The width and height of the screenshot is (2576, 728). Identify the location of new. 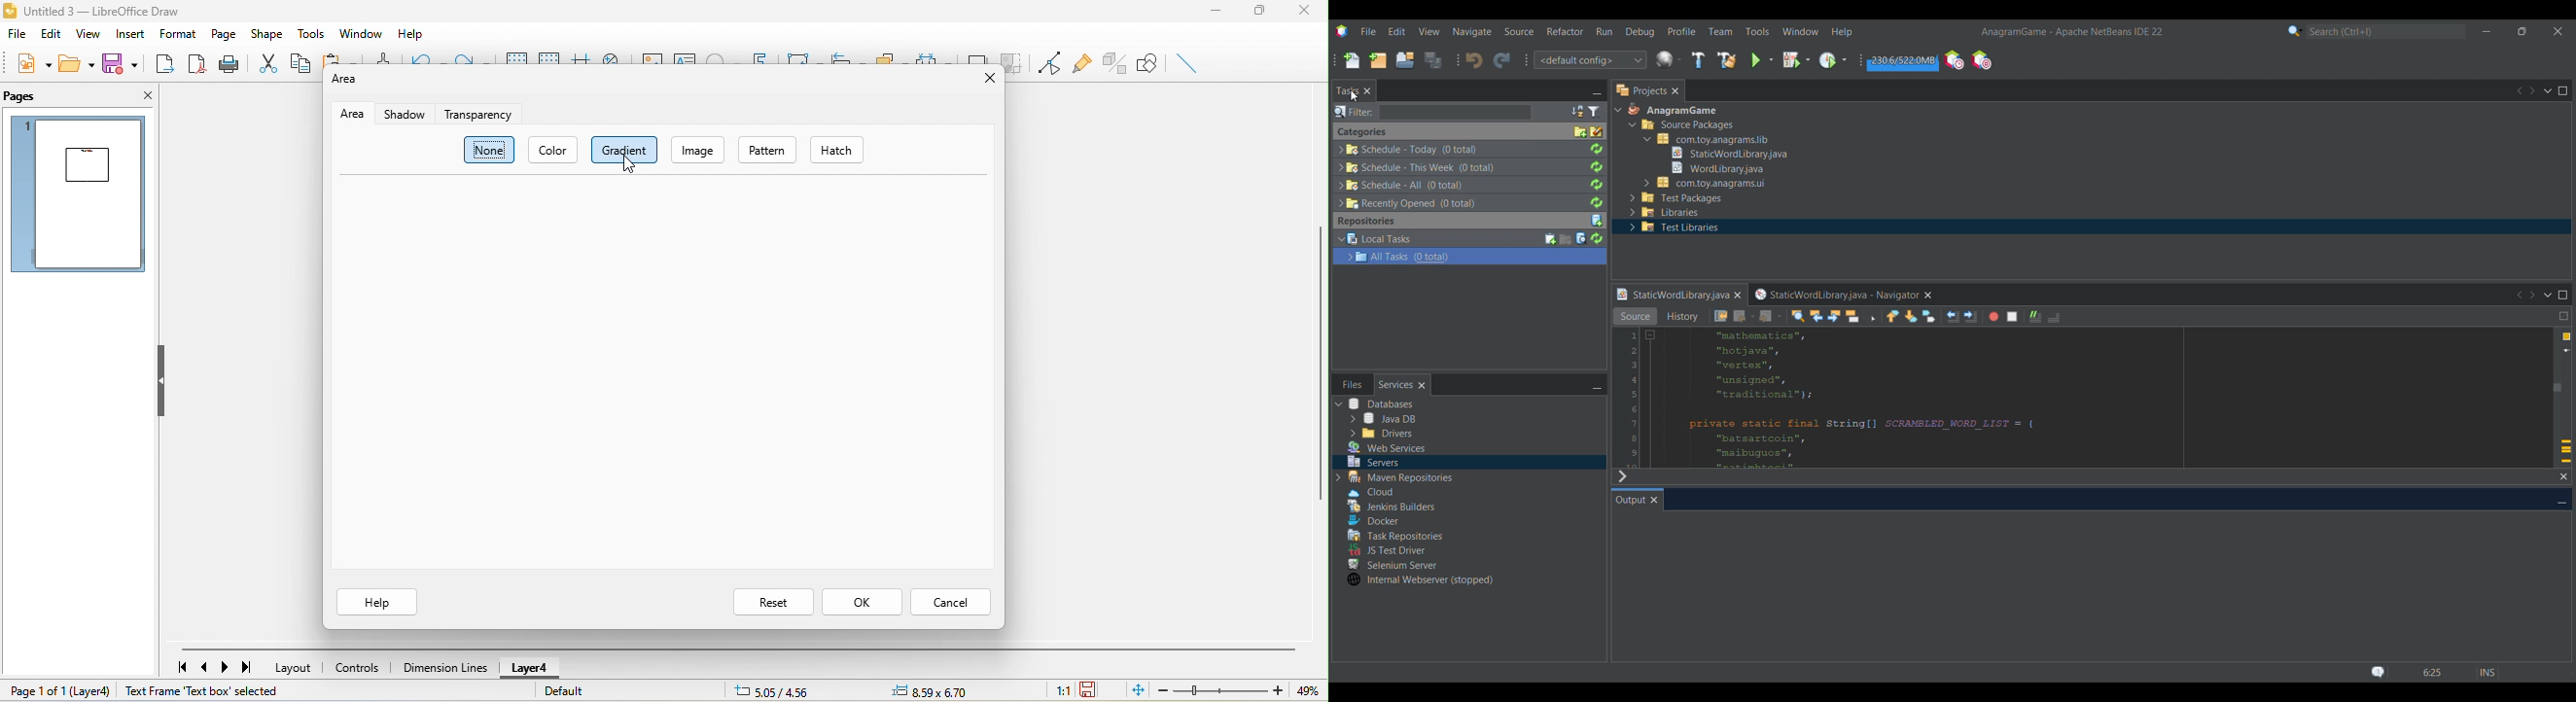
(31, 63).